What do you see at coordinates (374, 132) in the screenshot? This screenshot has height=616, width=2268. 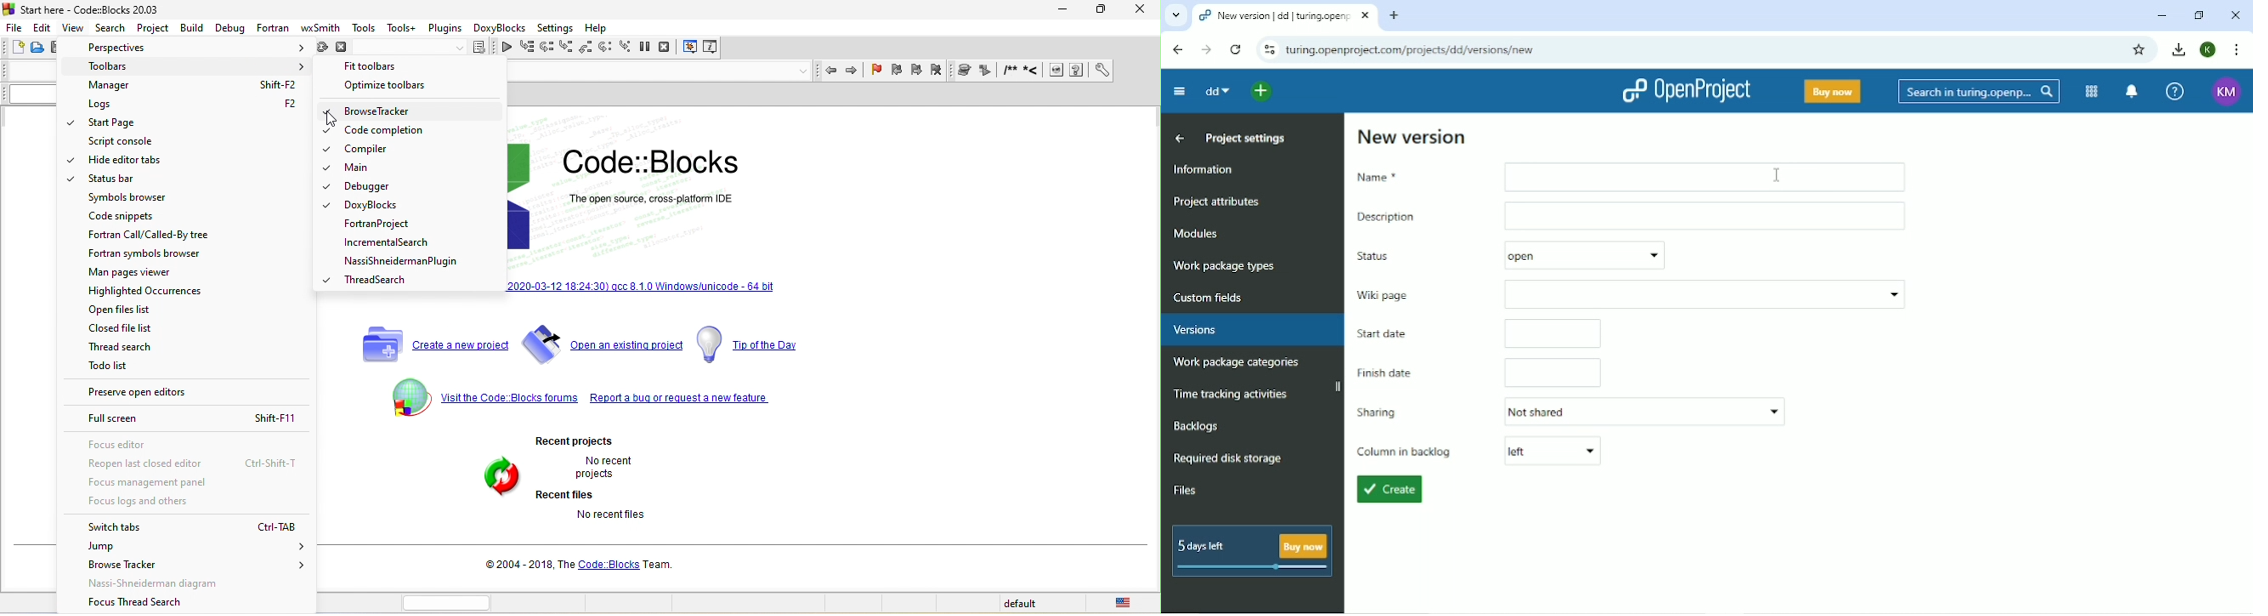 I see `code completion` at bounding box center [374, 132].